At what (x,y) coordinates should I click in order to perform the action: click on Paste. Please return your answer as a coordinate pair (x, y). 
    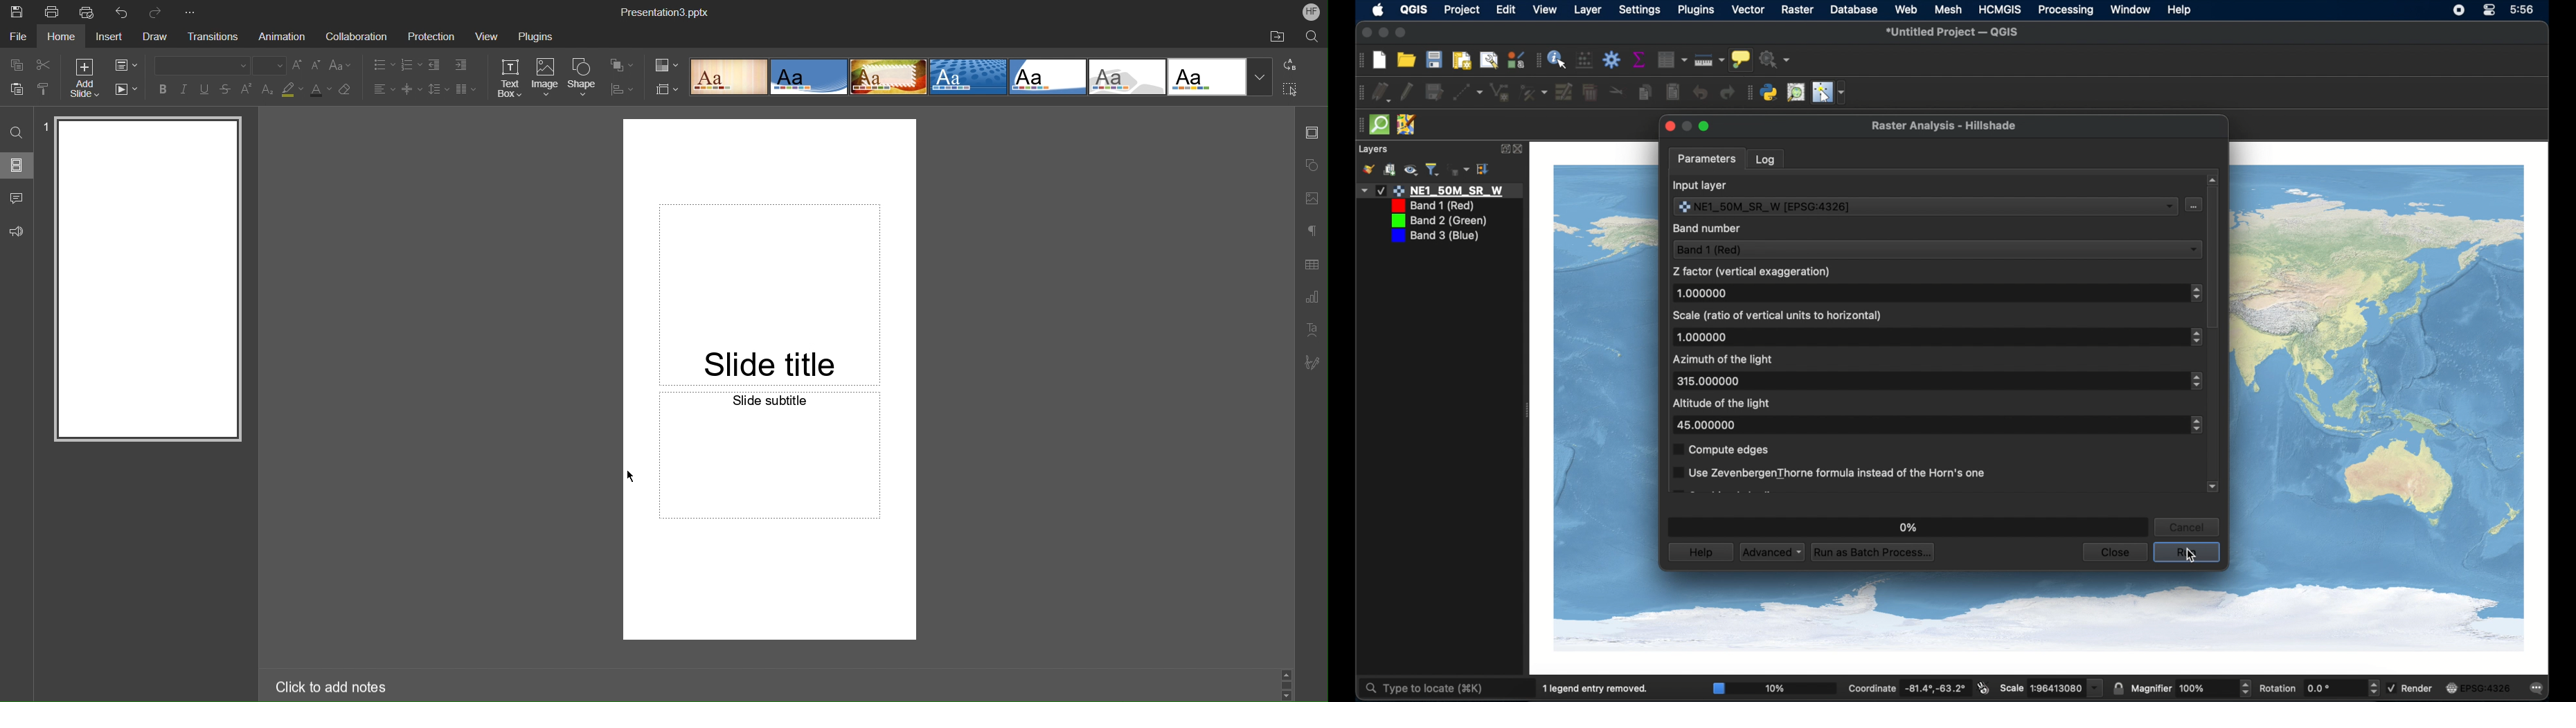
    Looking at the image, I should click on (14, 90).